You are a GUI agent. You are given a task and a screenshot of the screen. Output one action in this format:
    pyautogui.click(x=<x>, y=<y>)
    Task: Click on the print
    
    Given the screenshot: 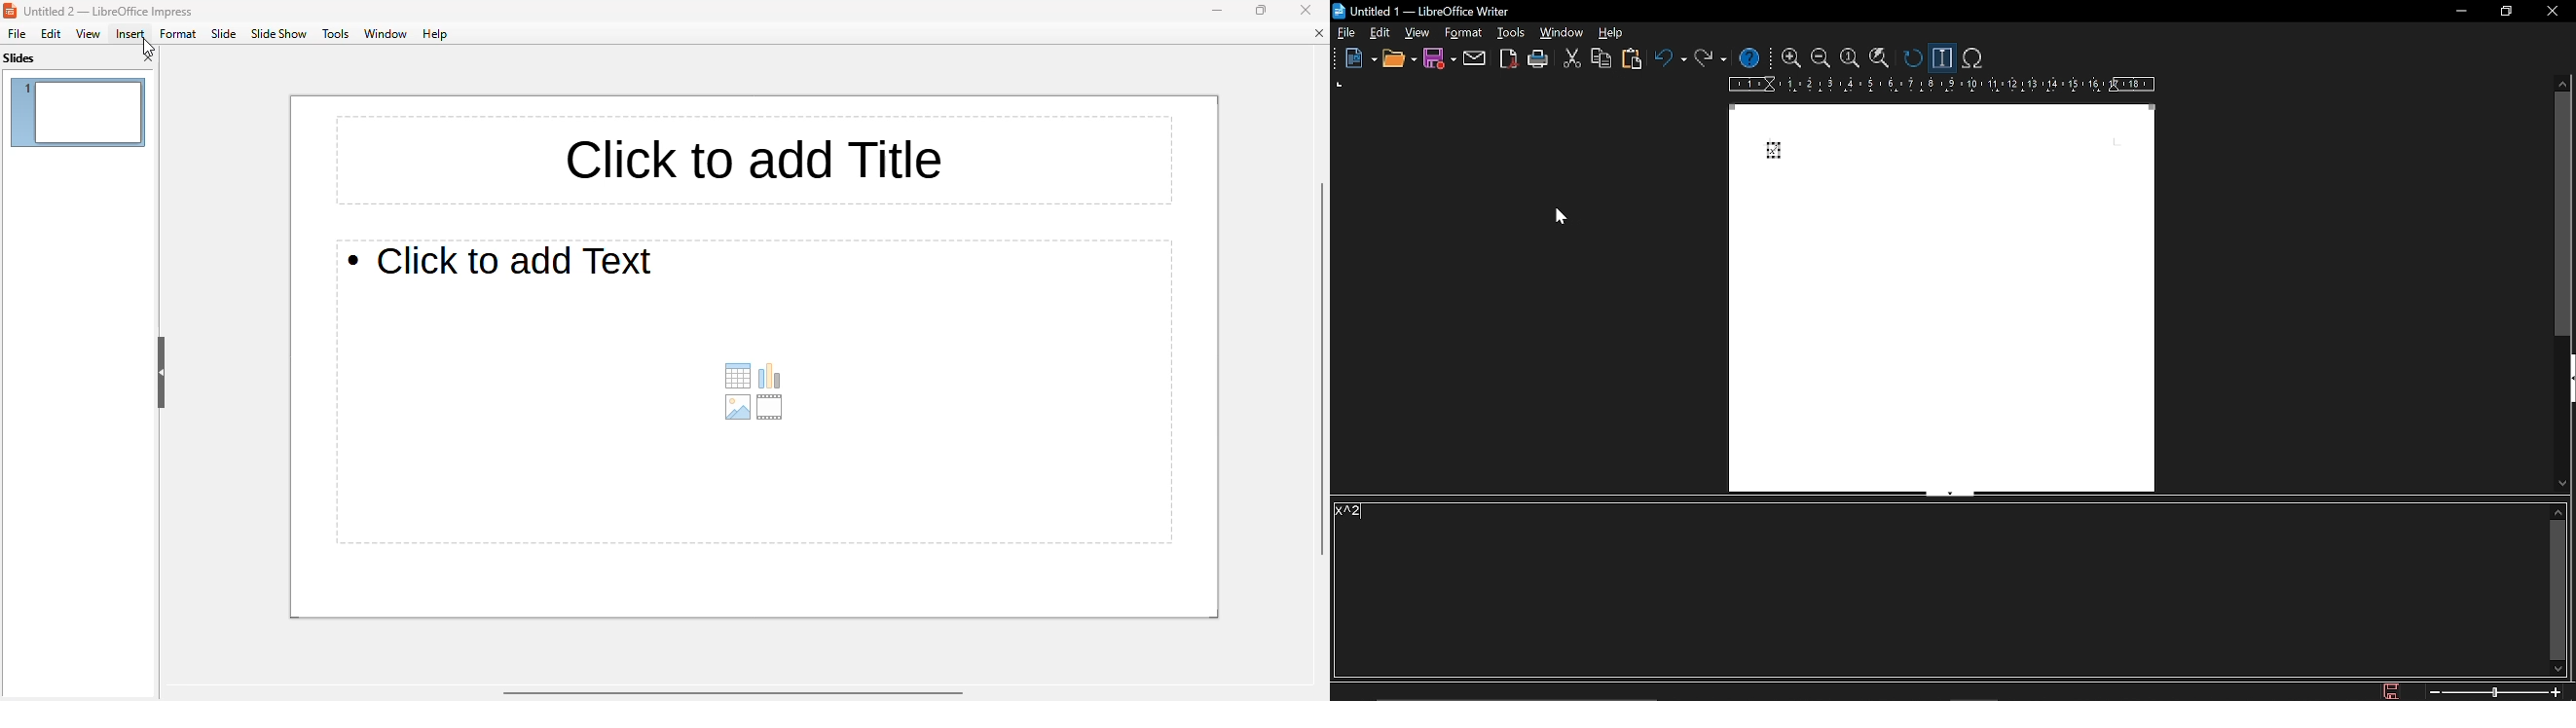 What is the action you would take?
    pyautogui.click(x=1539, y=59)
    